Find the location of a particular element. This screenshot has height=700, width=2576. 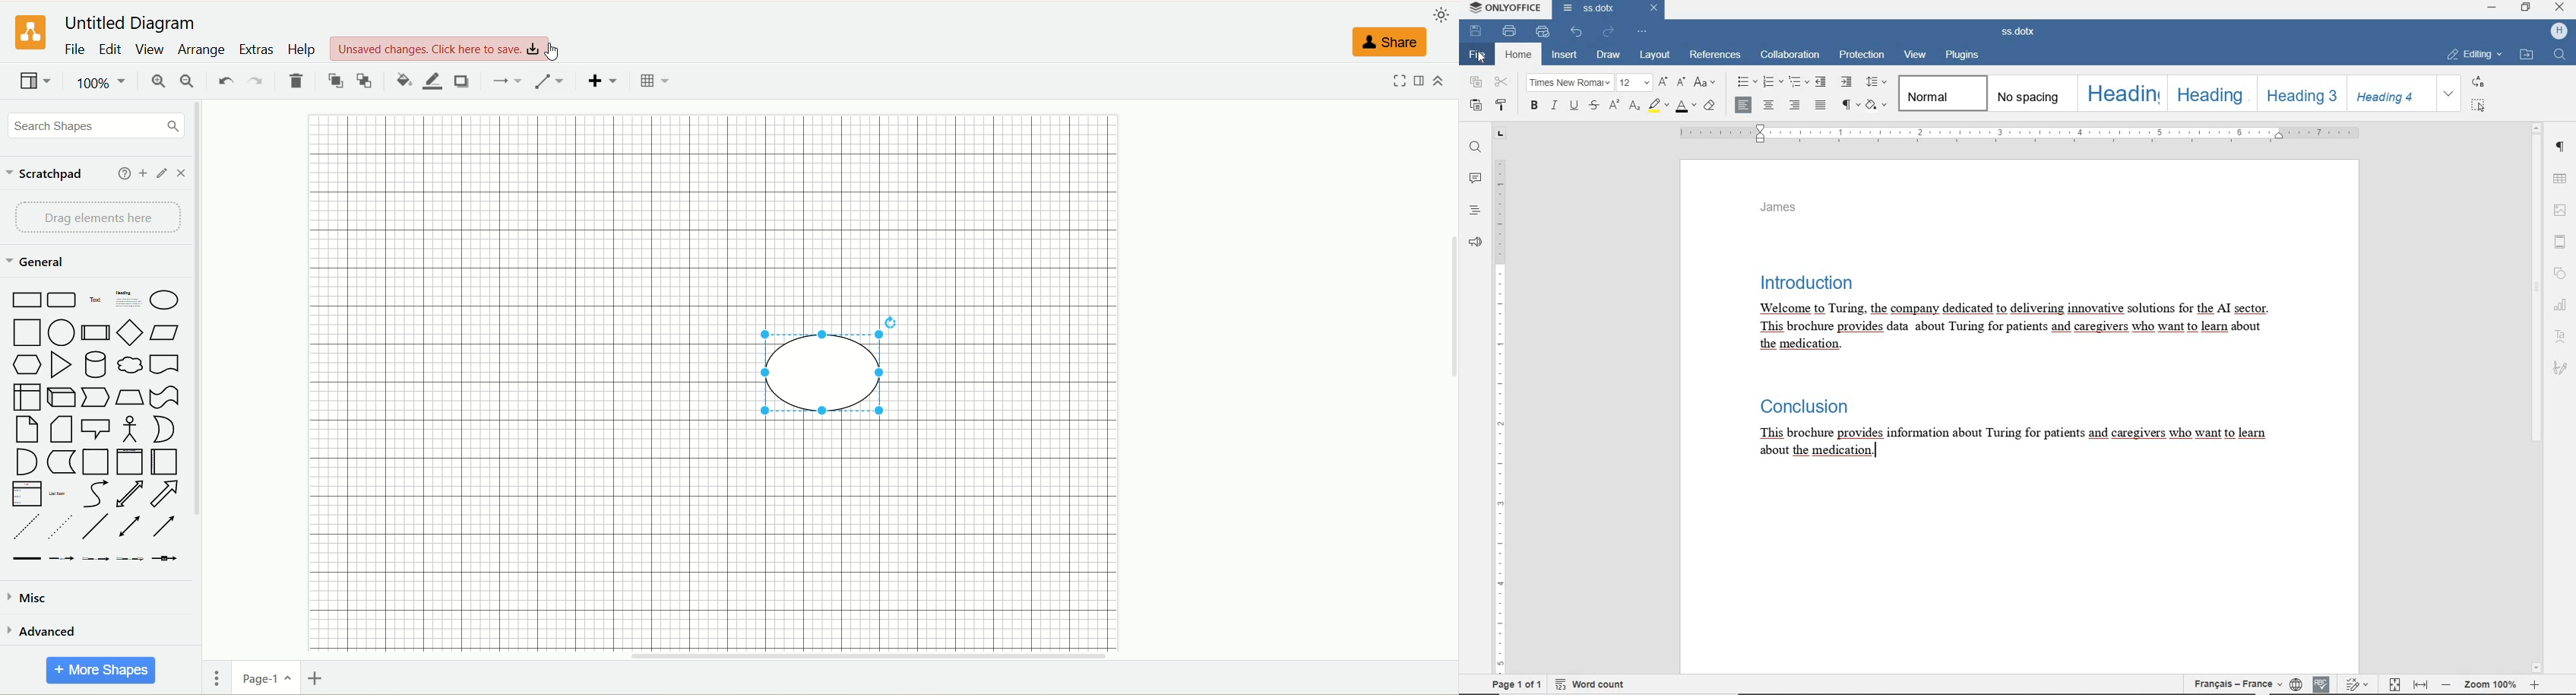

diamond is located at coordinates (130, 332).